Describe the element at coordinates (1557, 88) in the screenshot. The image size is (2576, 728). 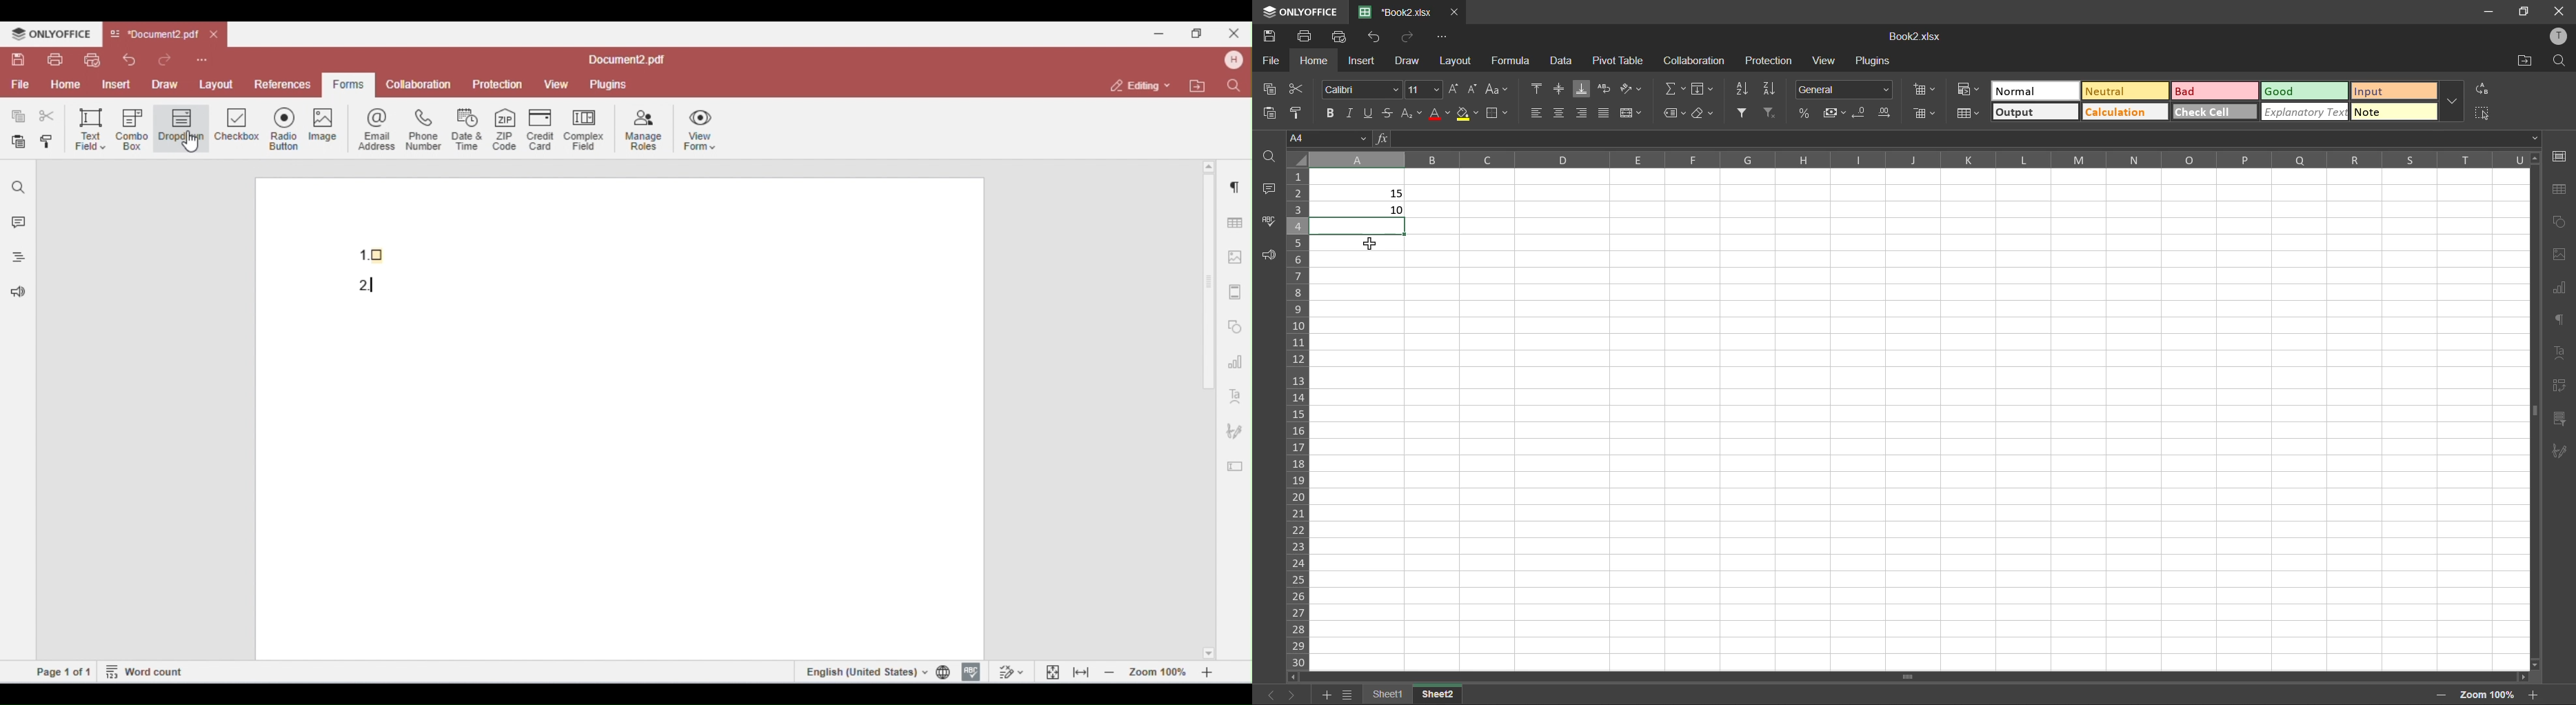
I see `align  middle` at that location.